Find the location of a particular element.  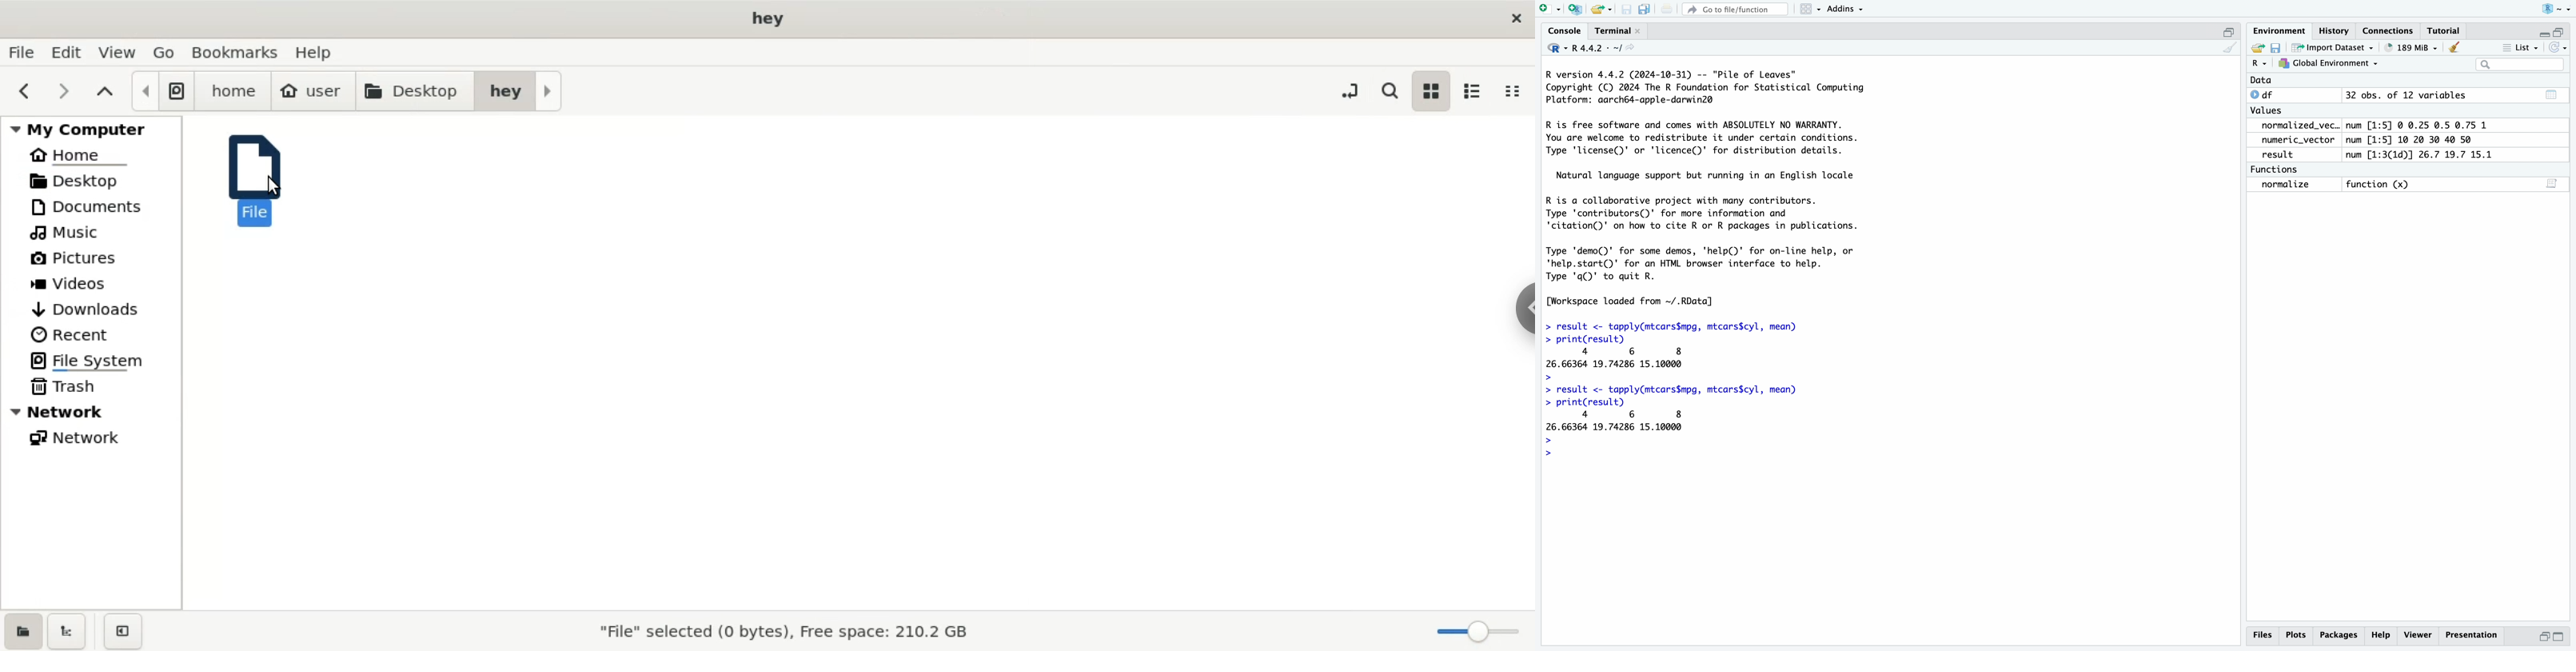

Environment is located at coordinates (2280, 30).